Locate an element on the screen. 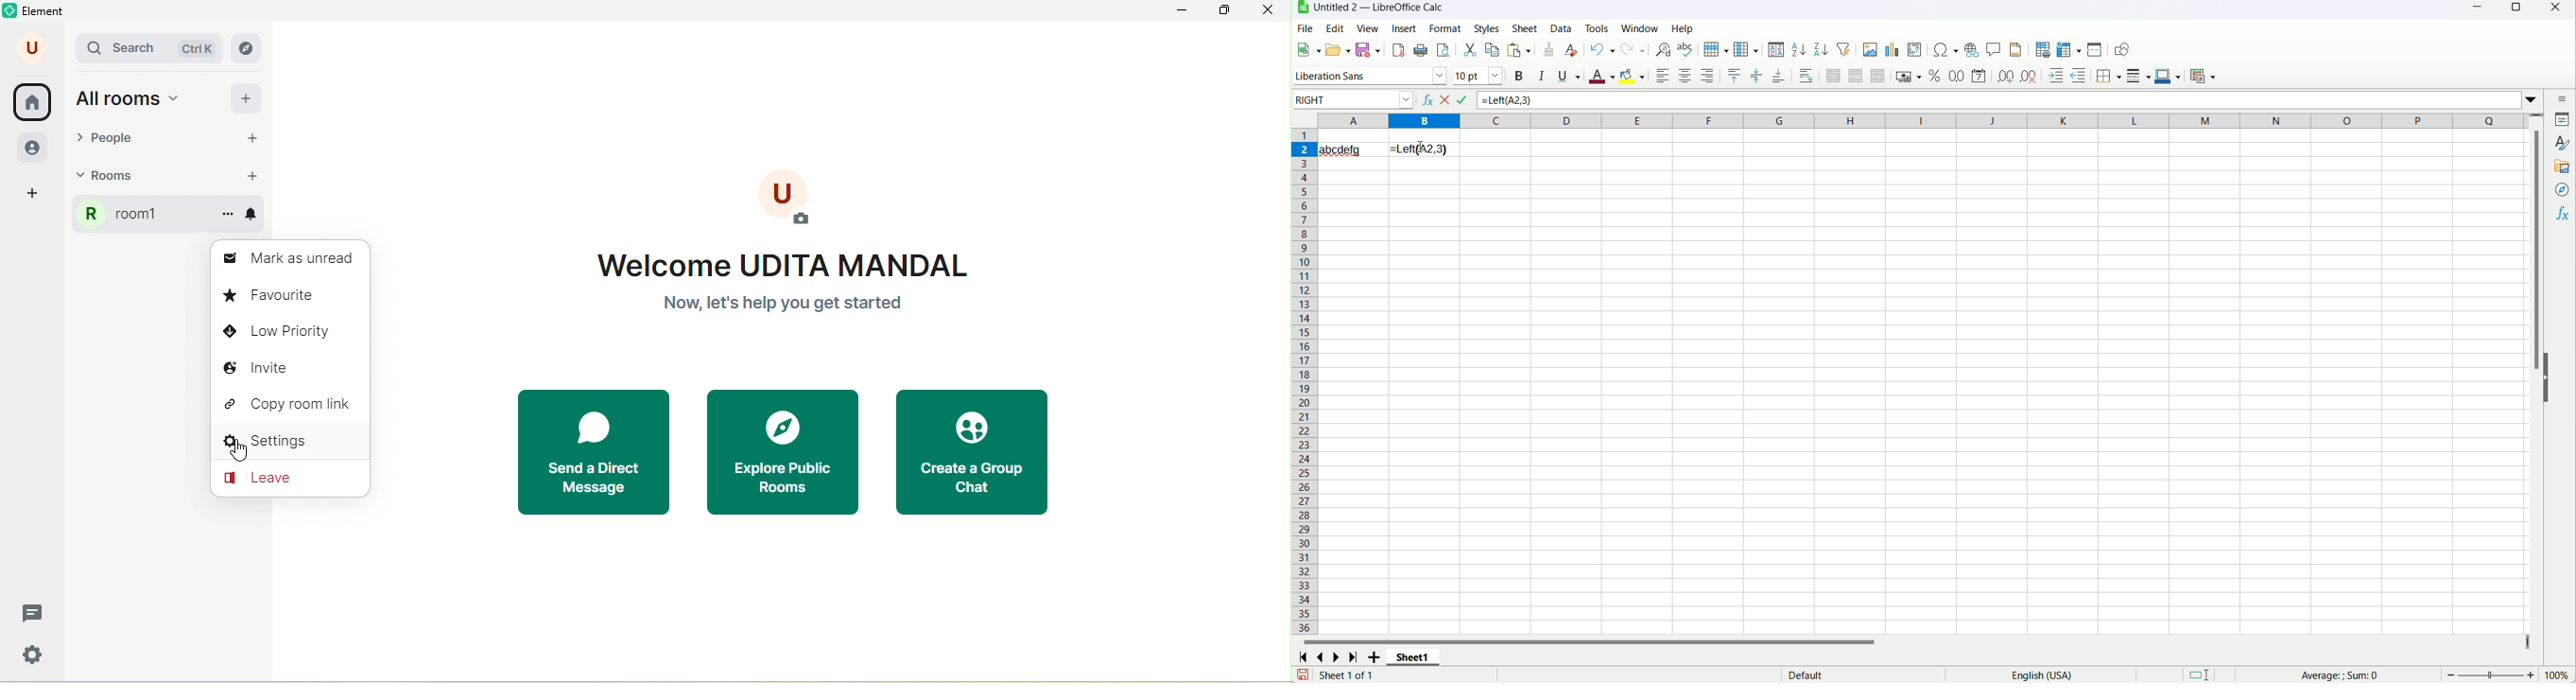 The height and width of the screenshot is (700, 2576). scroll to previous page is located at coordinates (1321, 656).